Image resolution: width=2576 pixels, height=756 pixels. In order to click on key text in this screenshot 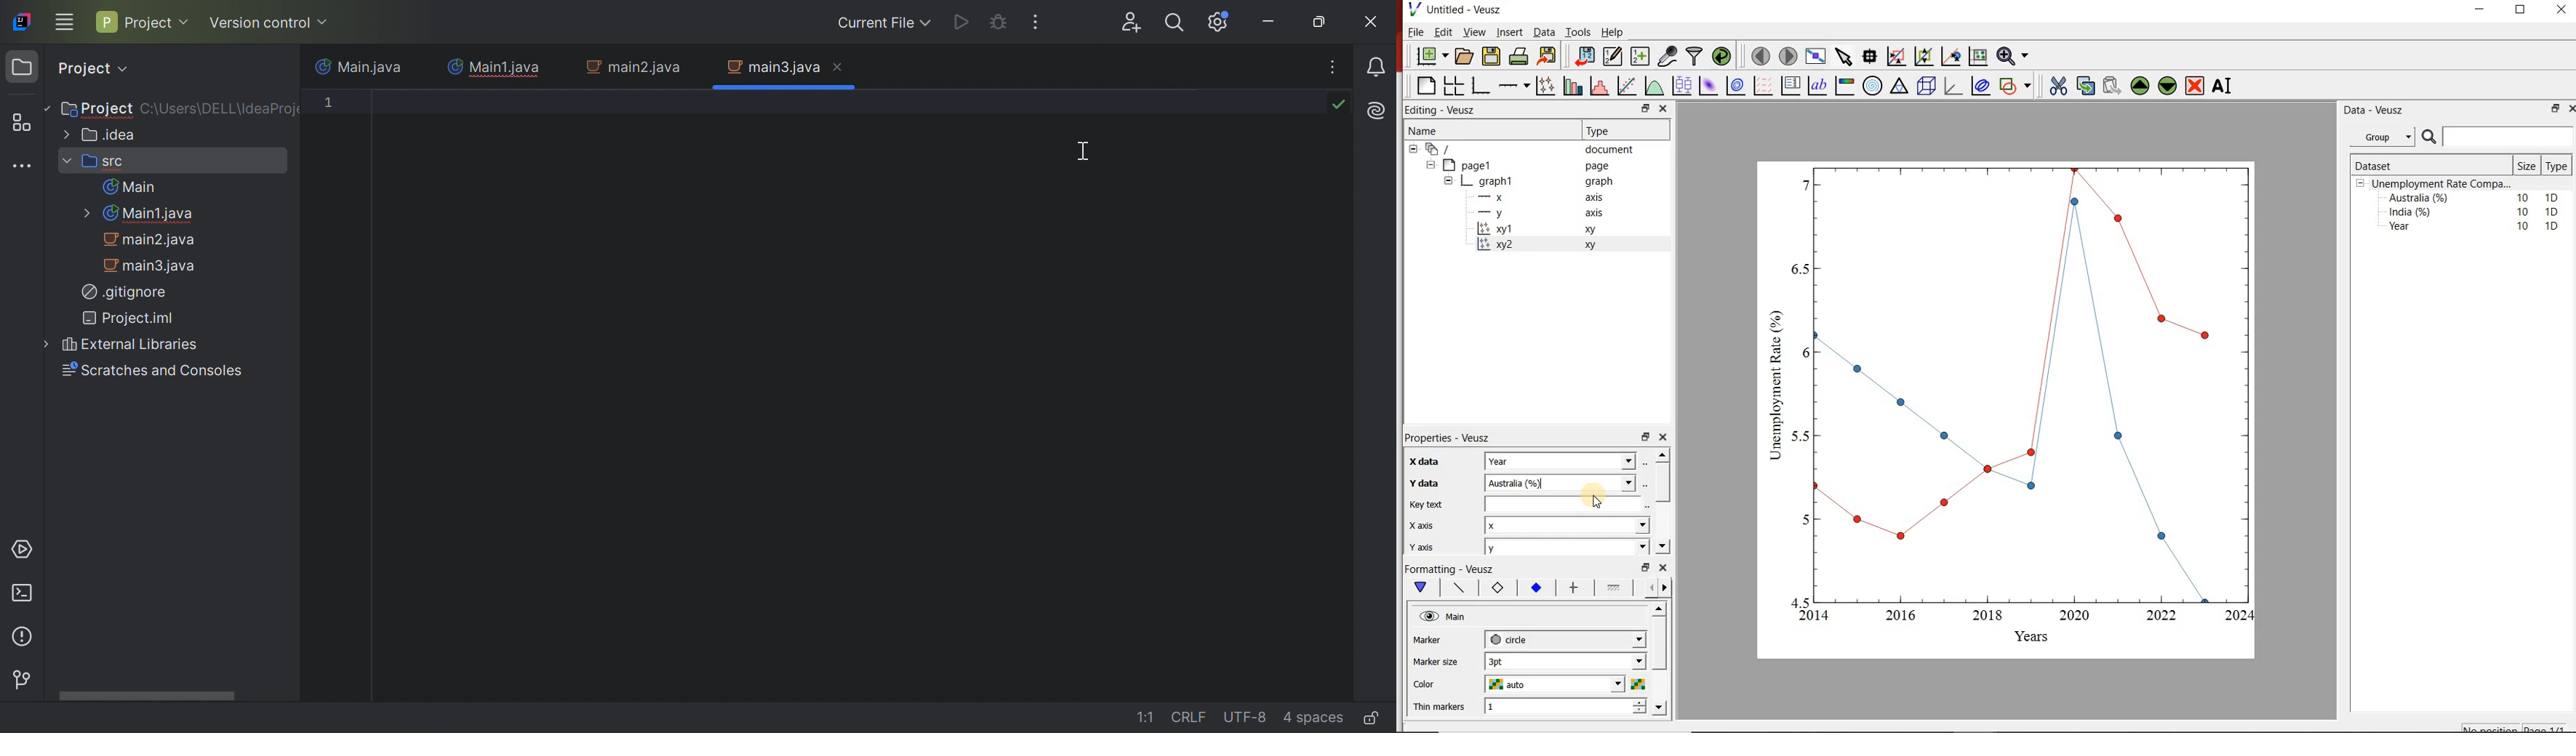, I will do `click(1425, 505)`.